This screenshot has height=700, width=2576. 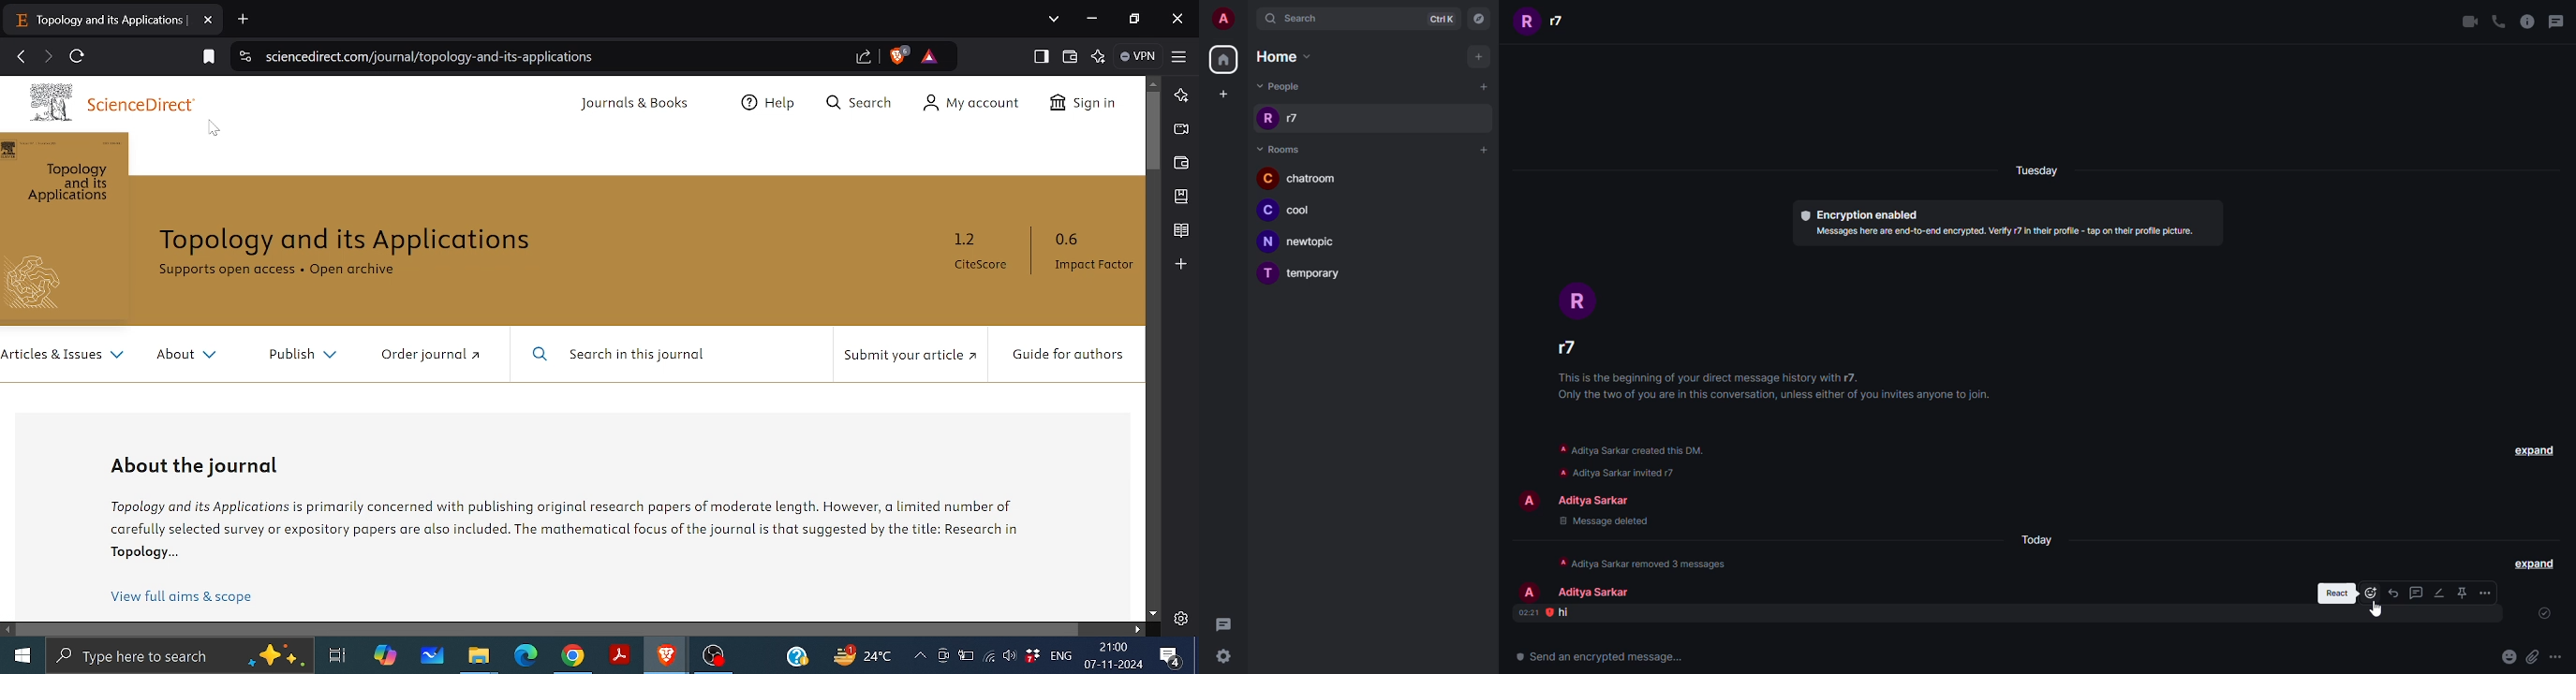 What do you see at coordinates (1482, 57) in the screenshot?
I see `add` at bounding box center [1482, 57].